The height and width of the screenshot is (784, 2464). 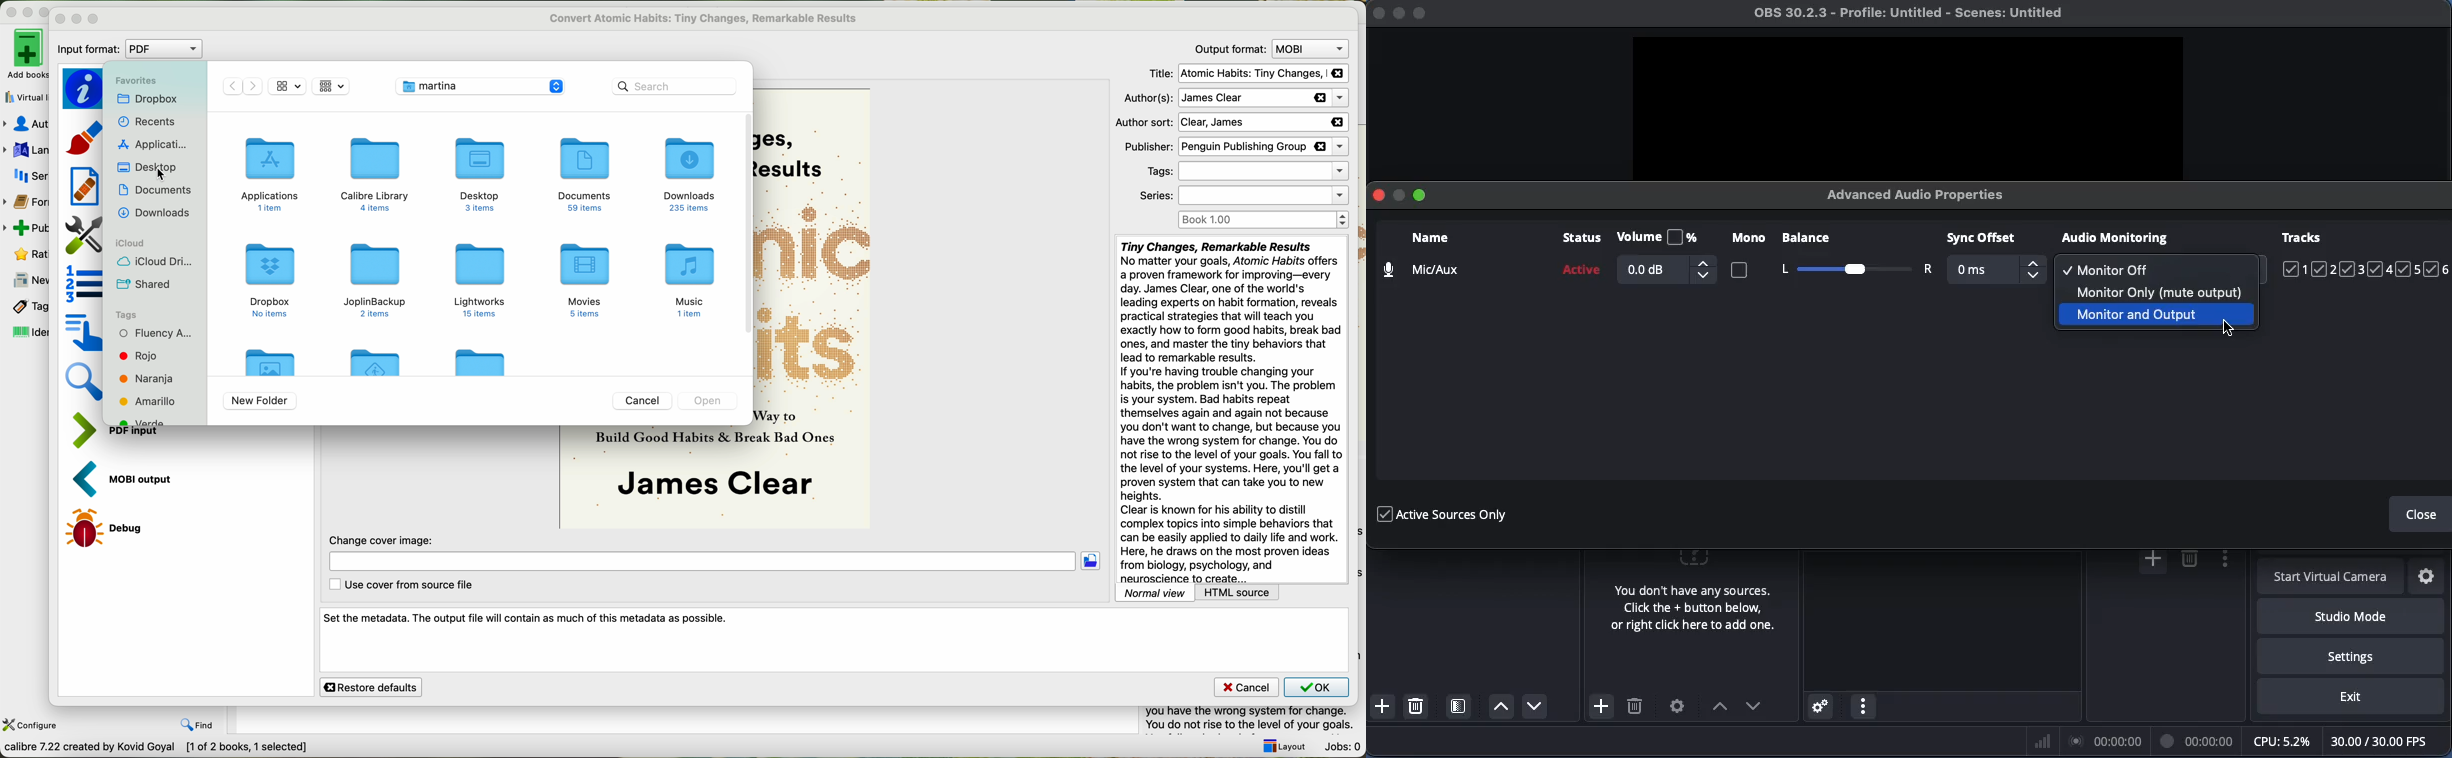 I want to click on Move down, so click(x=1754, y=706).